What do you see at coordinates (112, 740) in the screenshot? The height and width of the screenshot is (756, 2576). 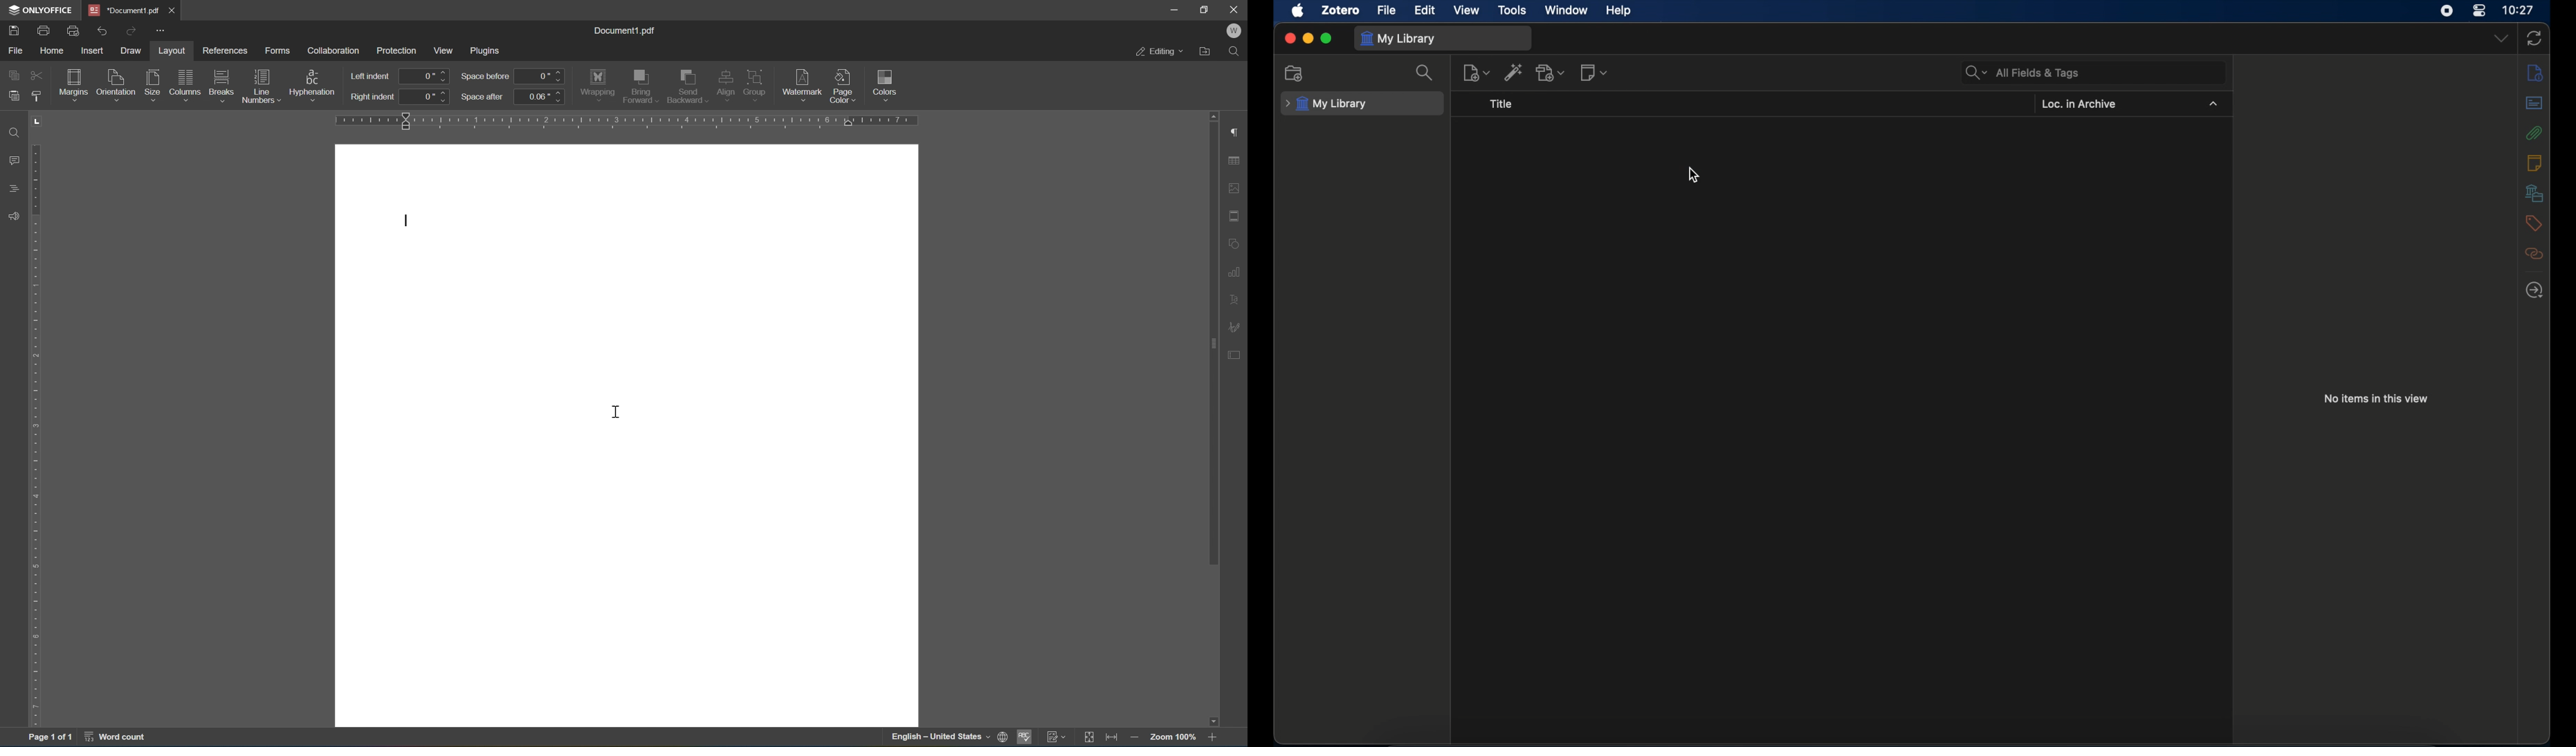 I see `word count` at bounding box center [112, 740].